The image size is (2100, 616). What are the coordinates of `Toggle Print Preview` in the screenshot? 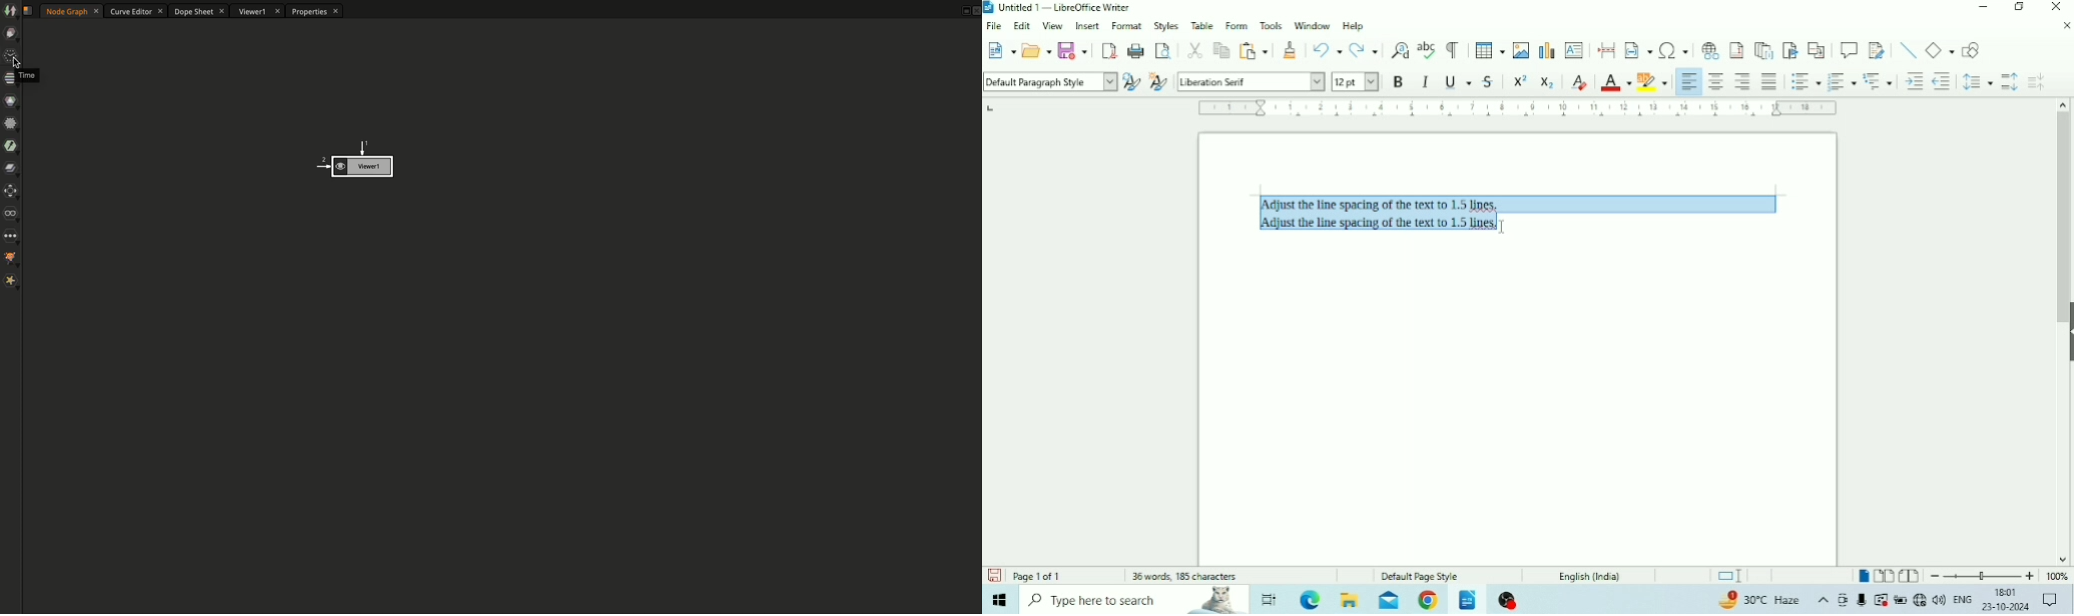 It's located at (1165, 50).